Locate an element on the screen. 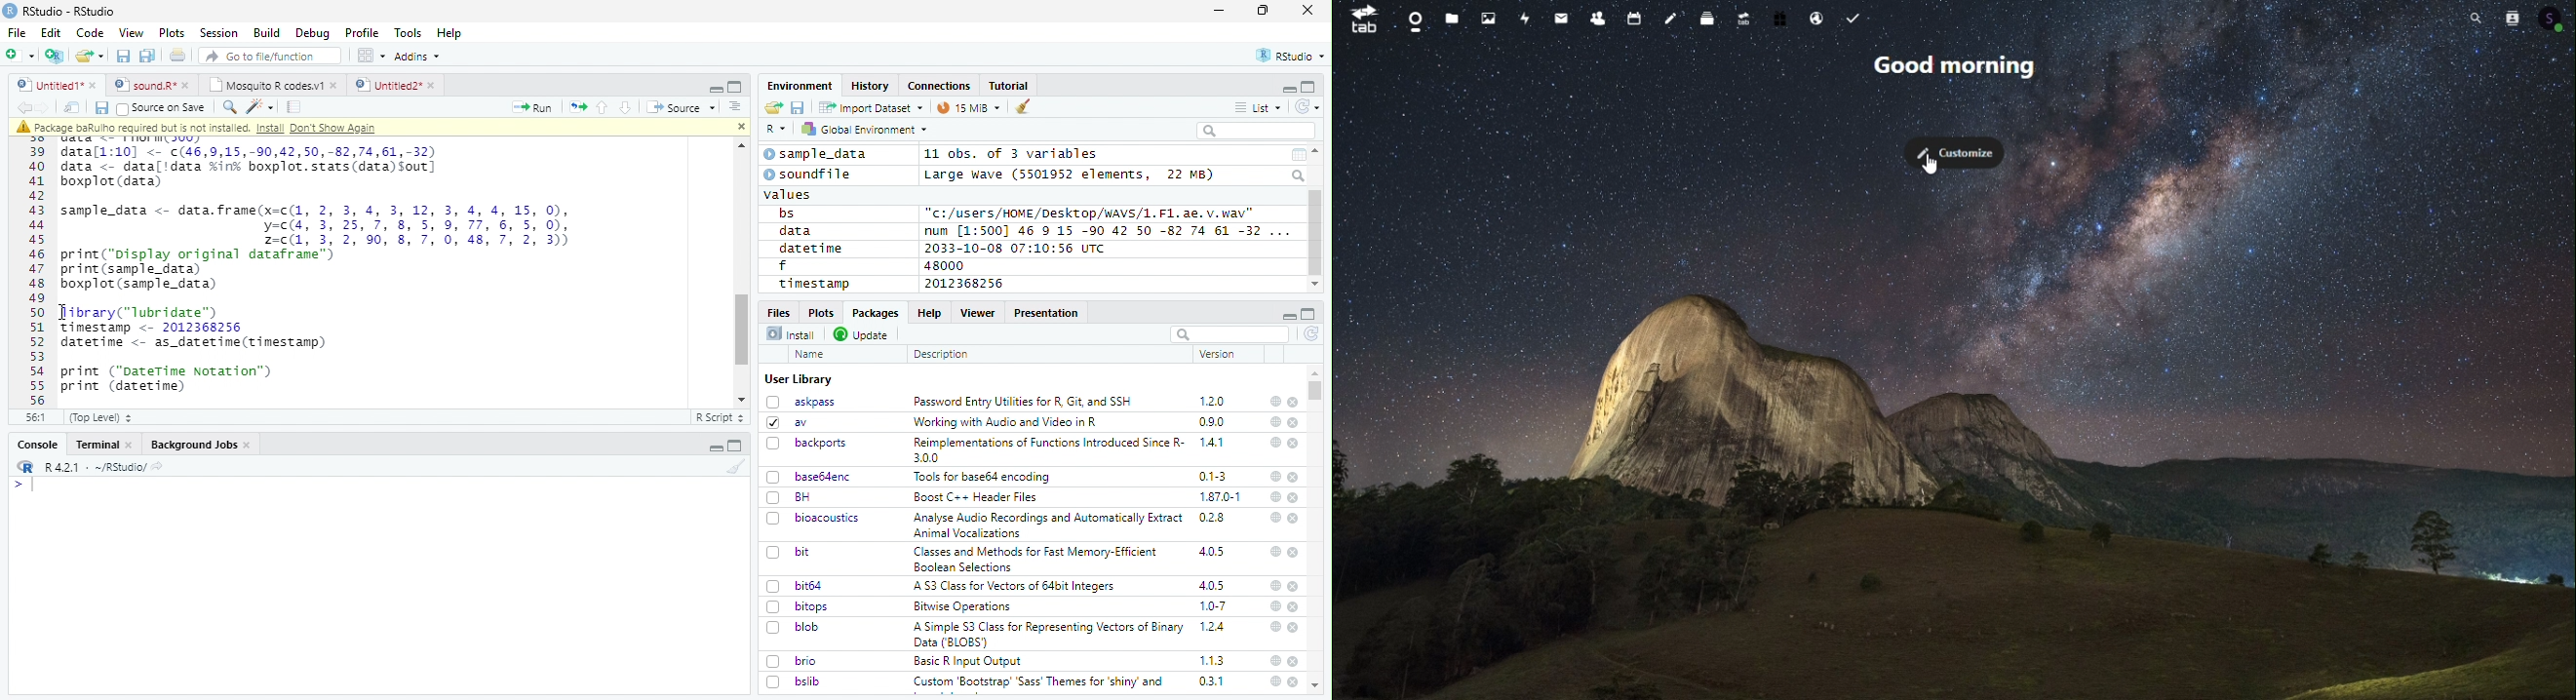 This screenshot has width=2576, height=700. 1.0-7 is located at coordinates (1214, 606).